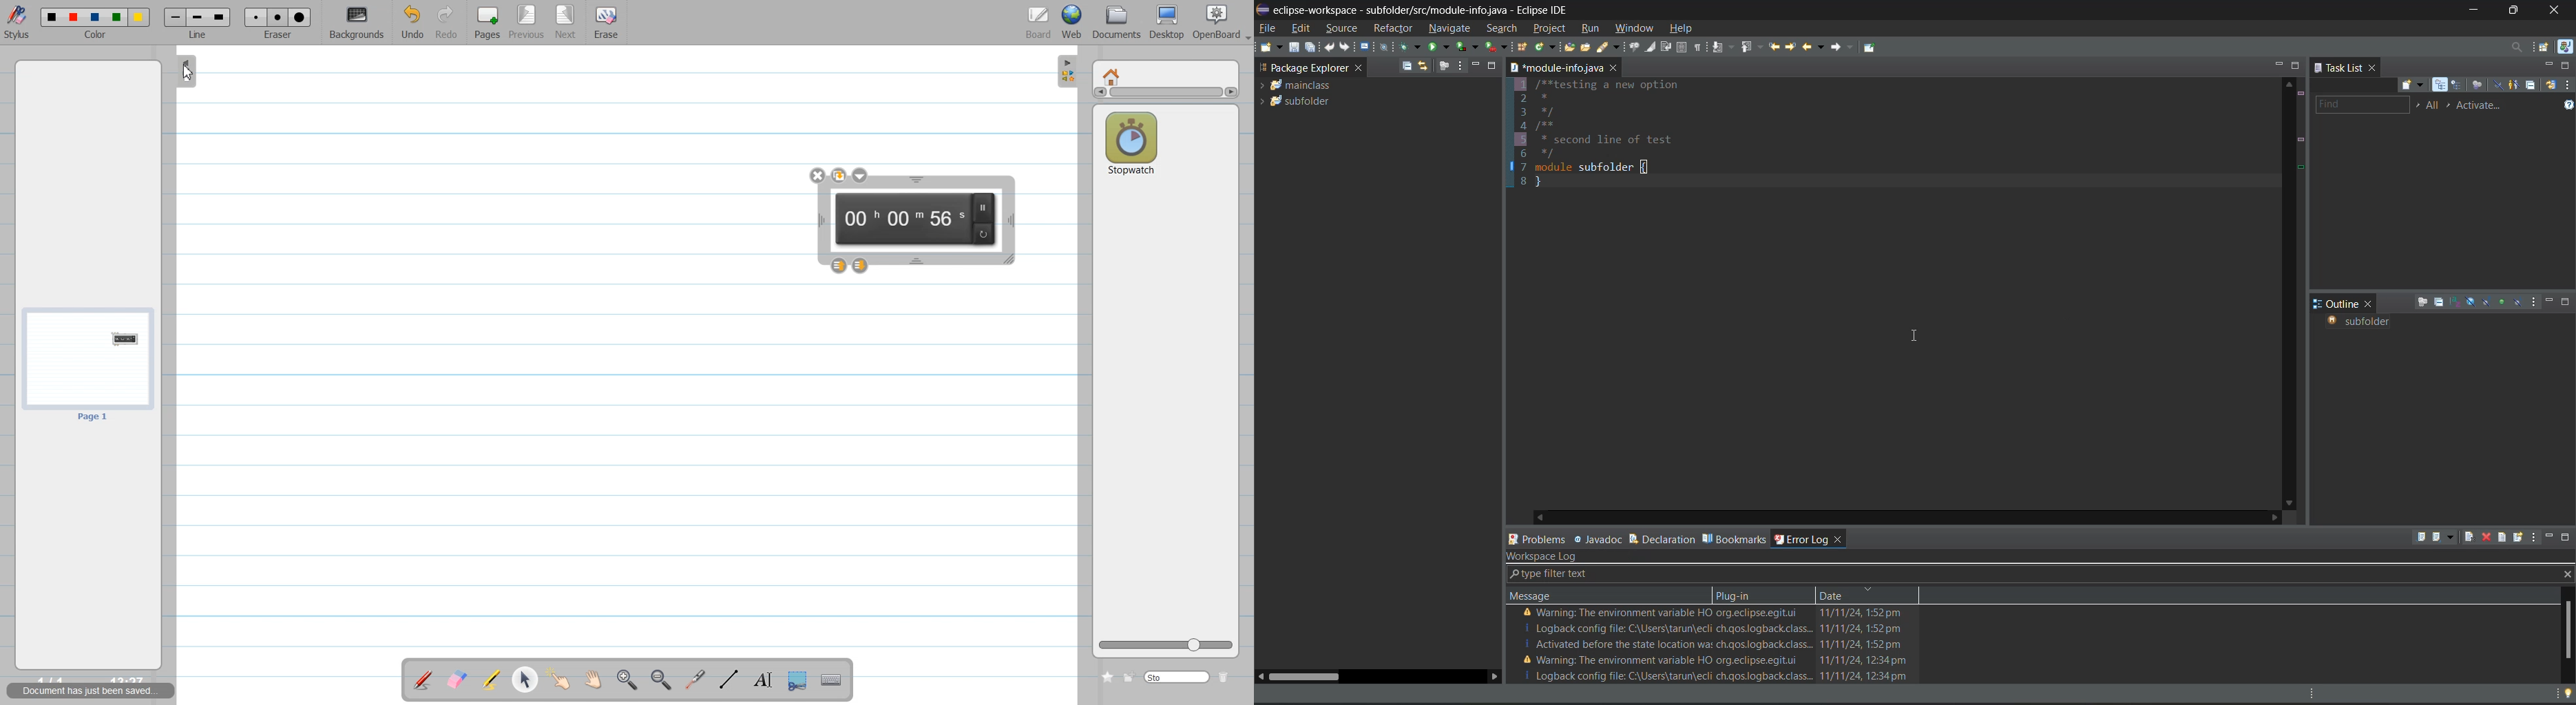 The image size is (2576, 728). I want to click on Create new folder, so click(1130, 676).